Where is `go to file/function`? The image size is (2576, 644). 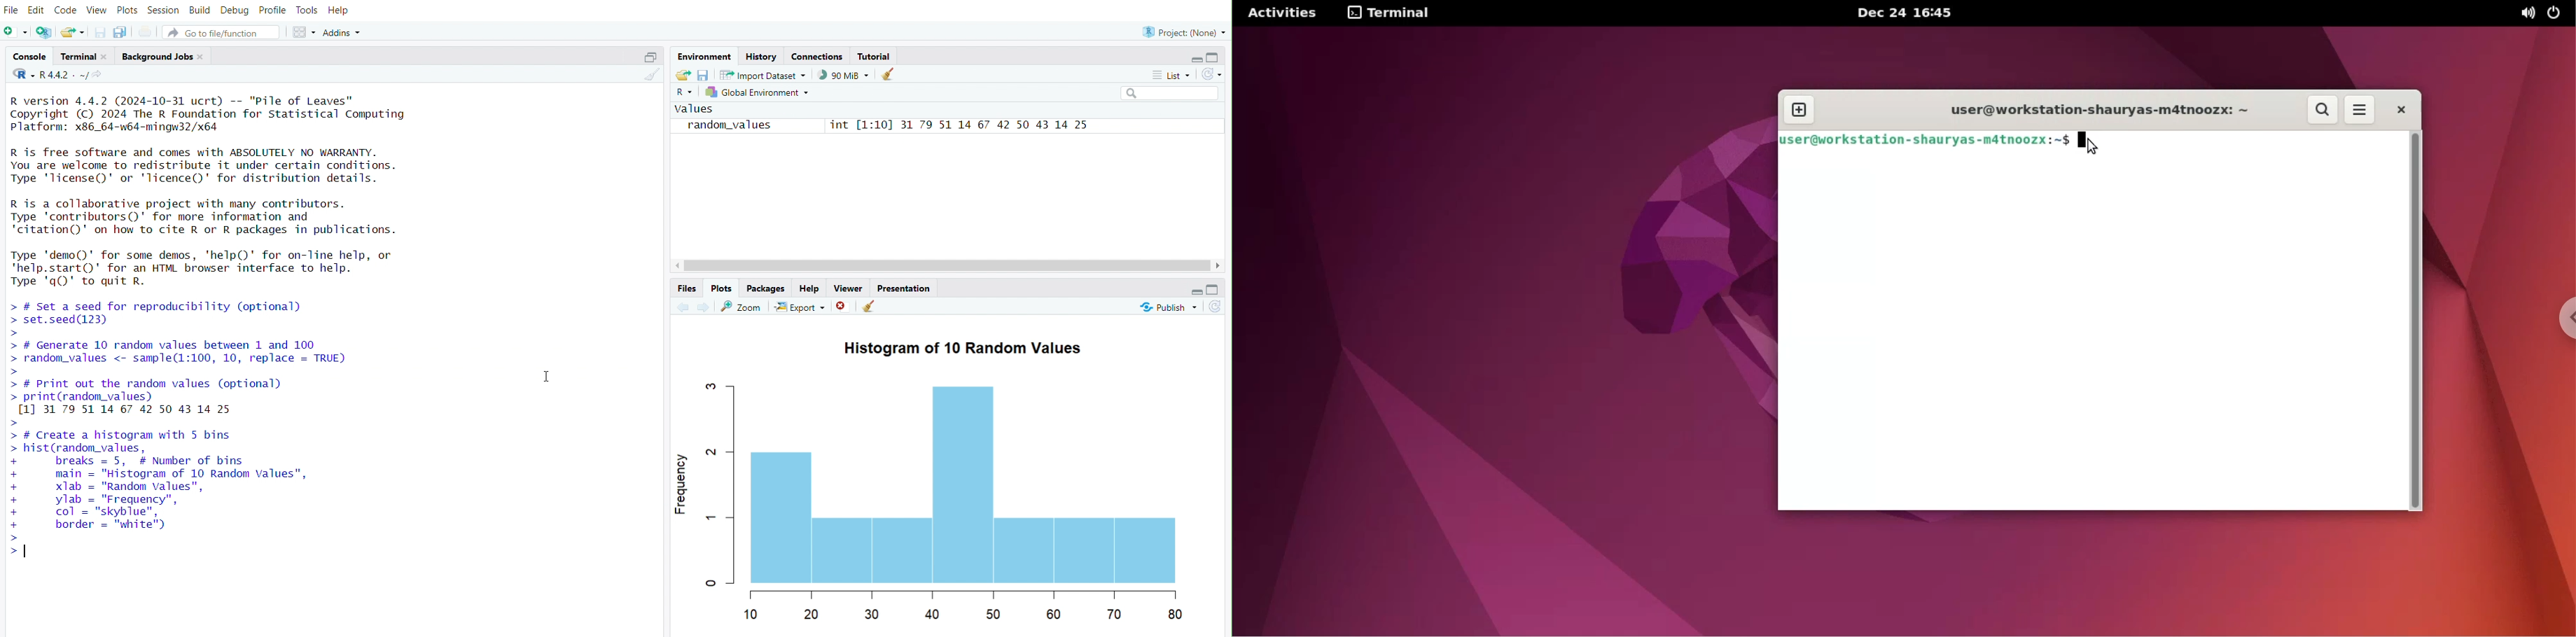 go to file/function is located at coordinates (222, 30).